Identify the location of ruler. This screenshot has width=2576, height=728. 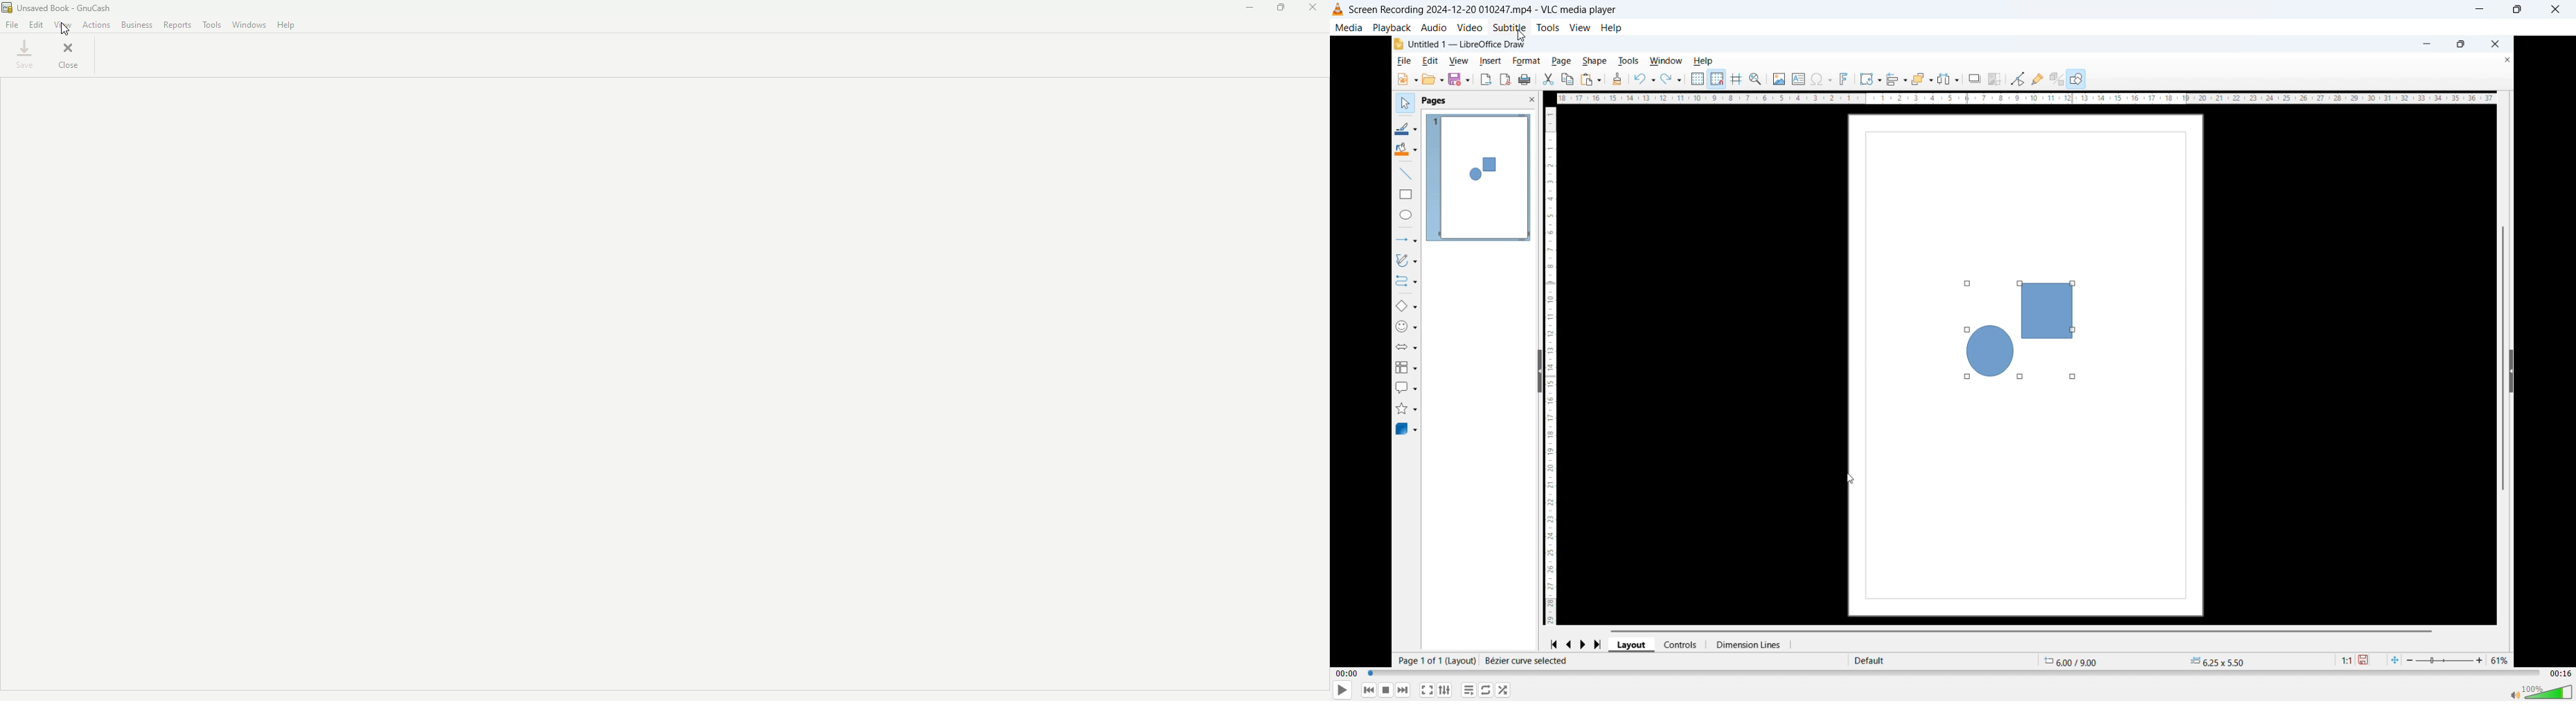
(1554, 363).